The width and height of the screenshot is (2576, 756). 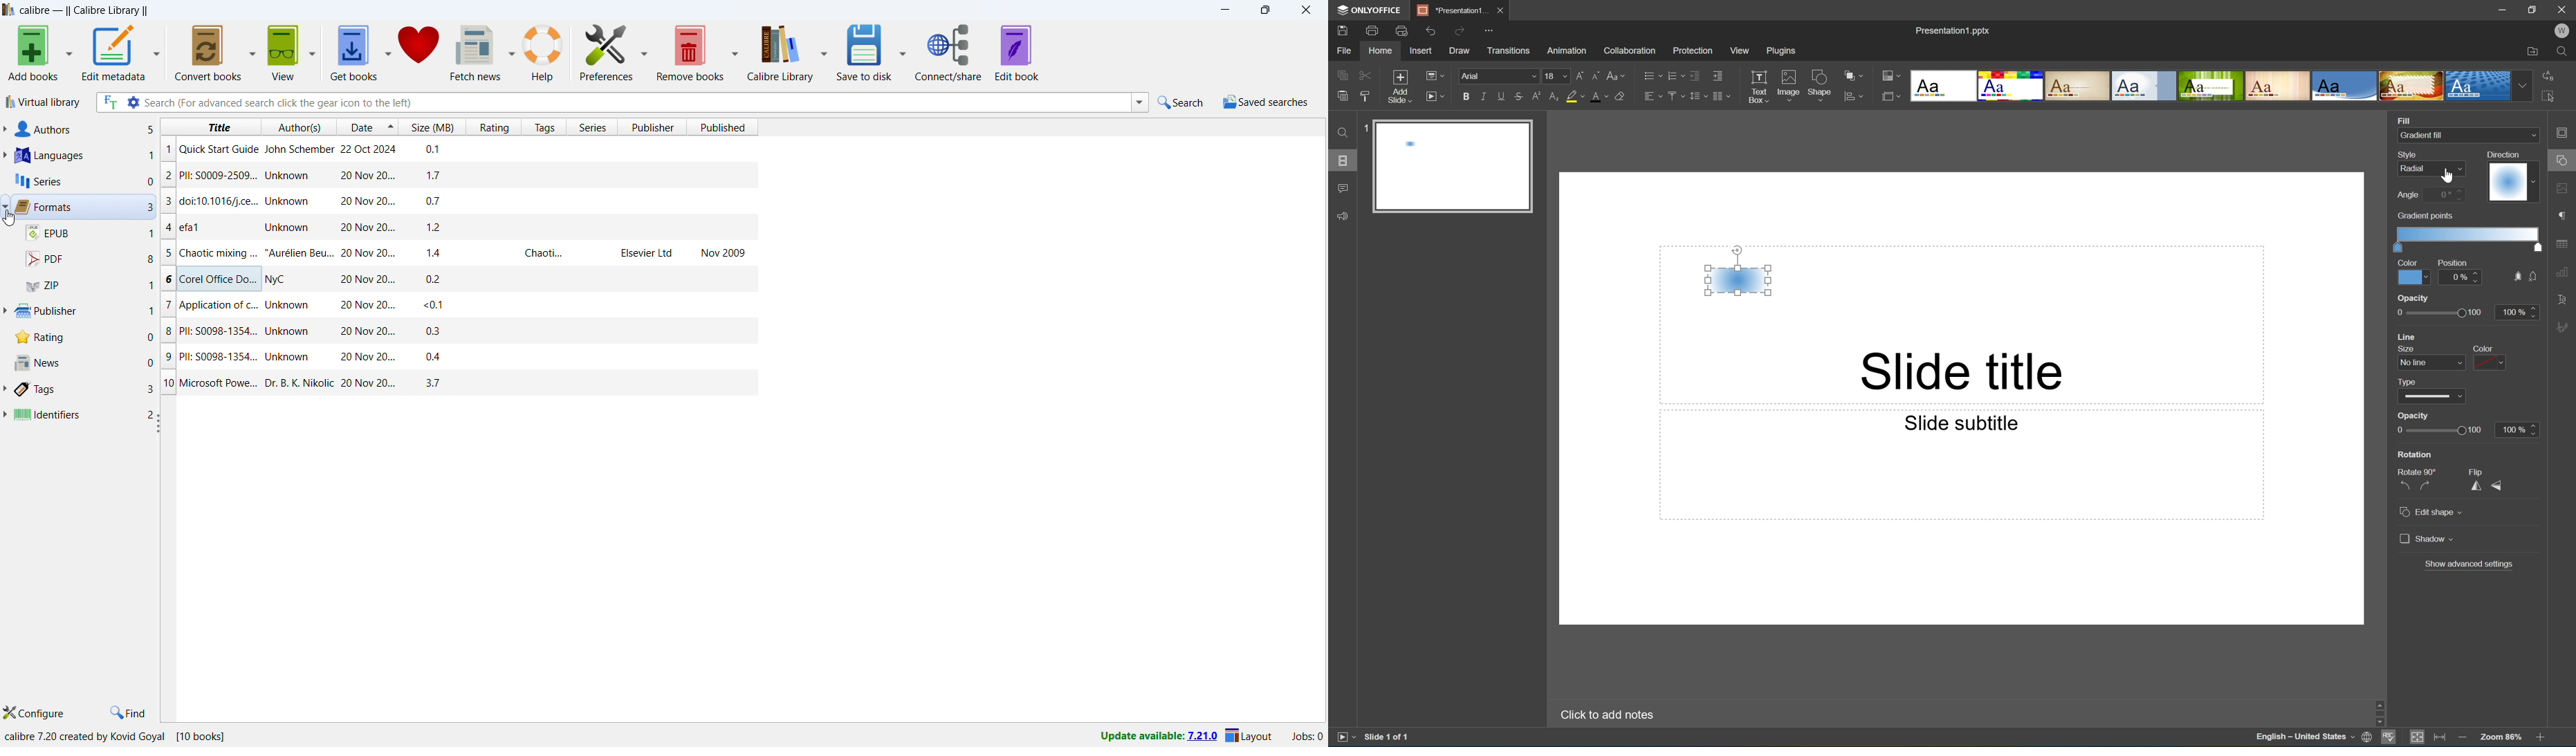 What do you see at coordinates (2414, 168) in the screenshot?
I see `Radial` at bounding box center [2414, 168].